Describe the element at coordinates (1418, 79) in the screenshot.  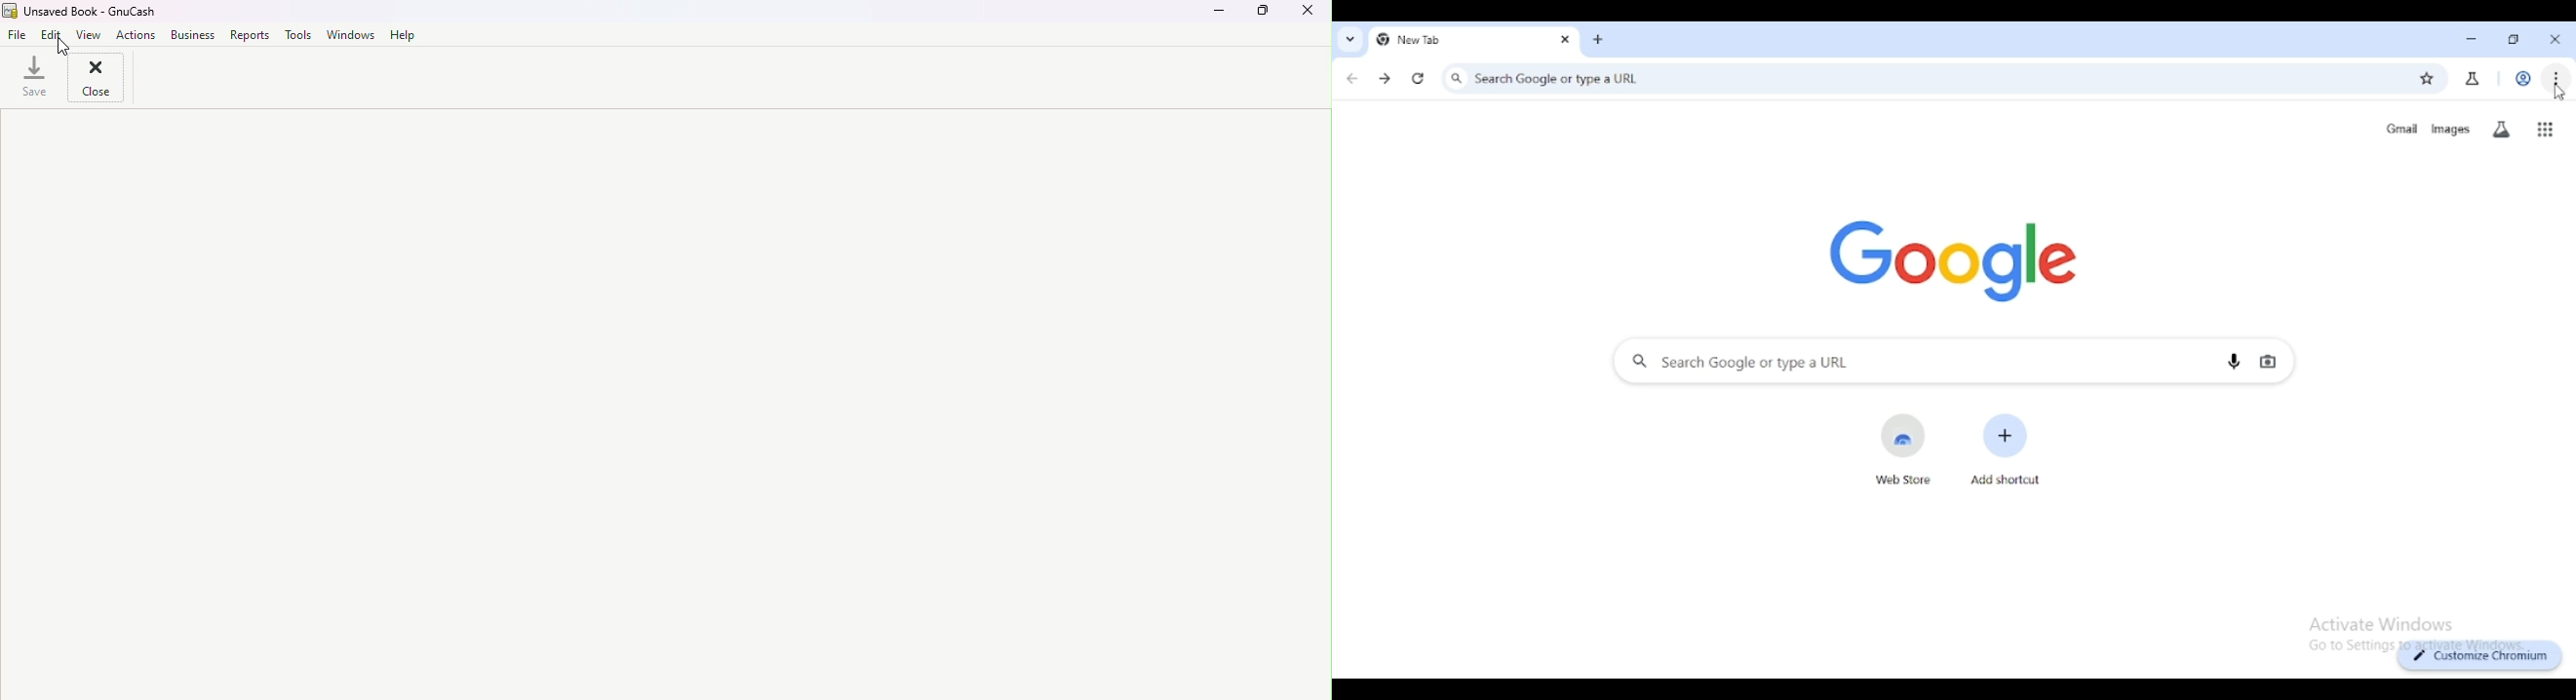
I see `reload this page` at that location.